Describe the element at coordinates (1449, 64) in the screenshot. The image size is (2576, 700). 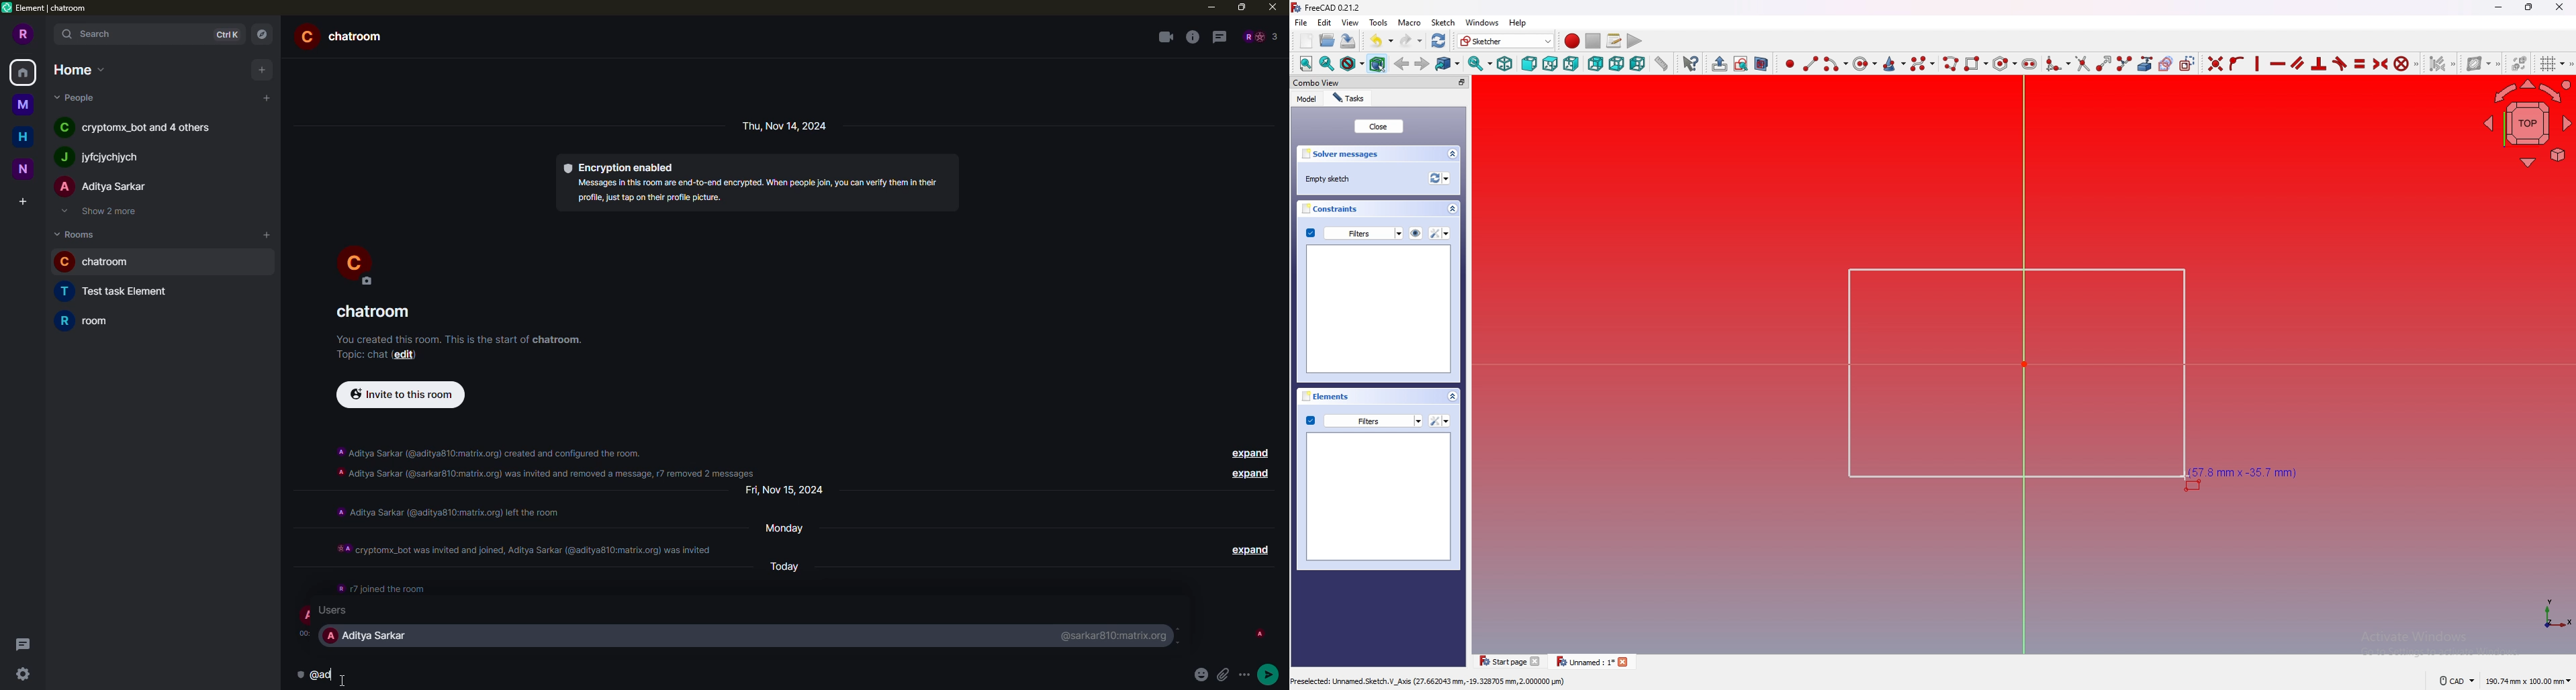
I see `goto linked object` at that location.